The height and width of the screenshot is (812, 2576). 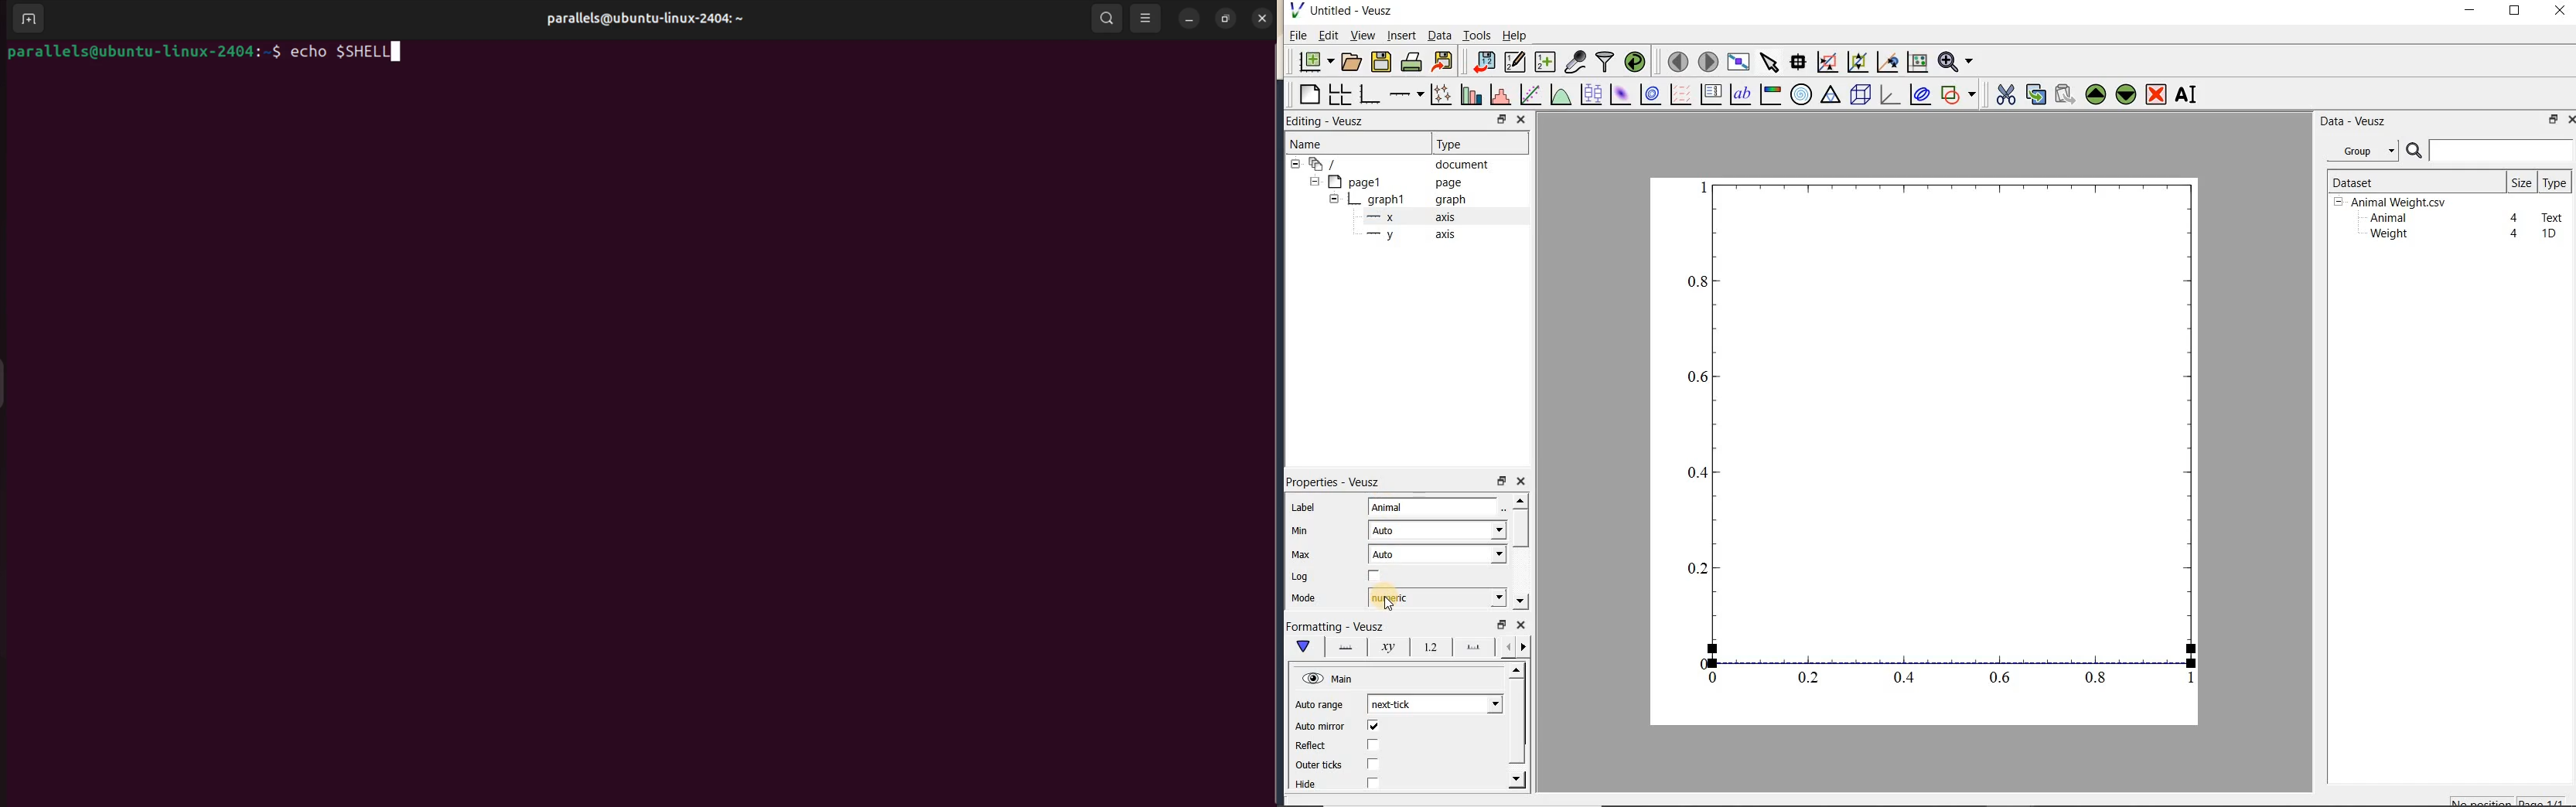 I want to click on arrange graphs in a grid, so click(x=1339, y=94).